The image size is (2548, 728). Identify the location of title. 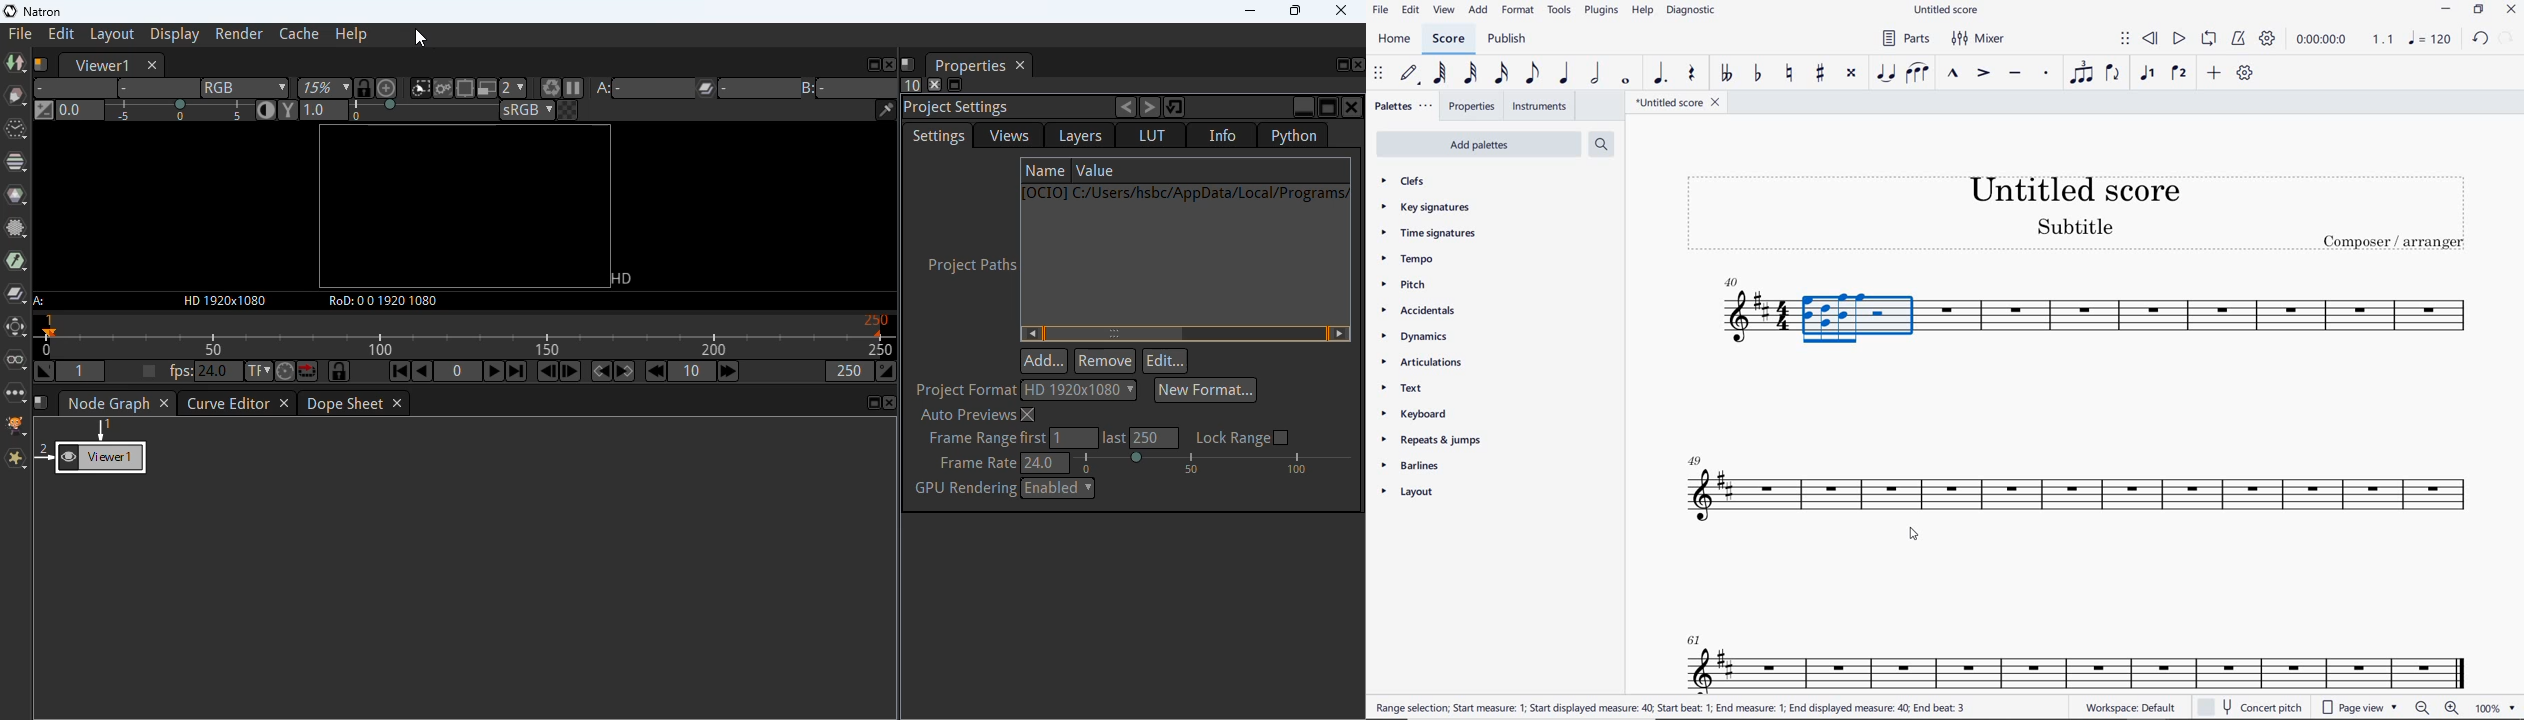
(88, 12).